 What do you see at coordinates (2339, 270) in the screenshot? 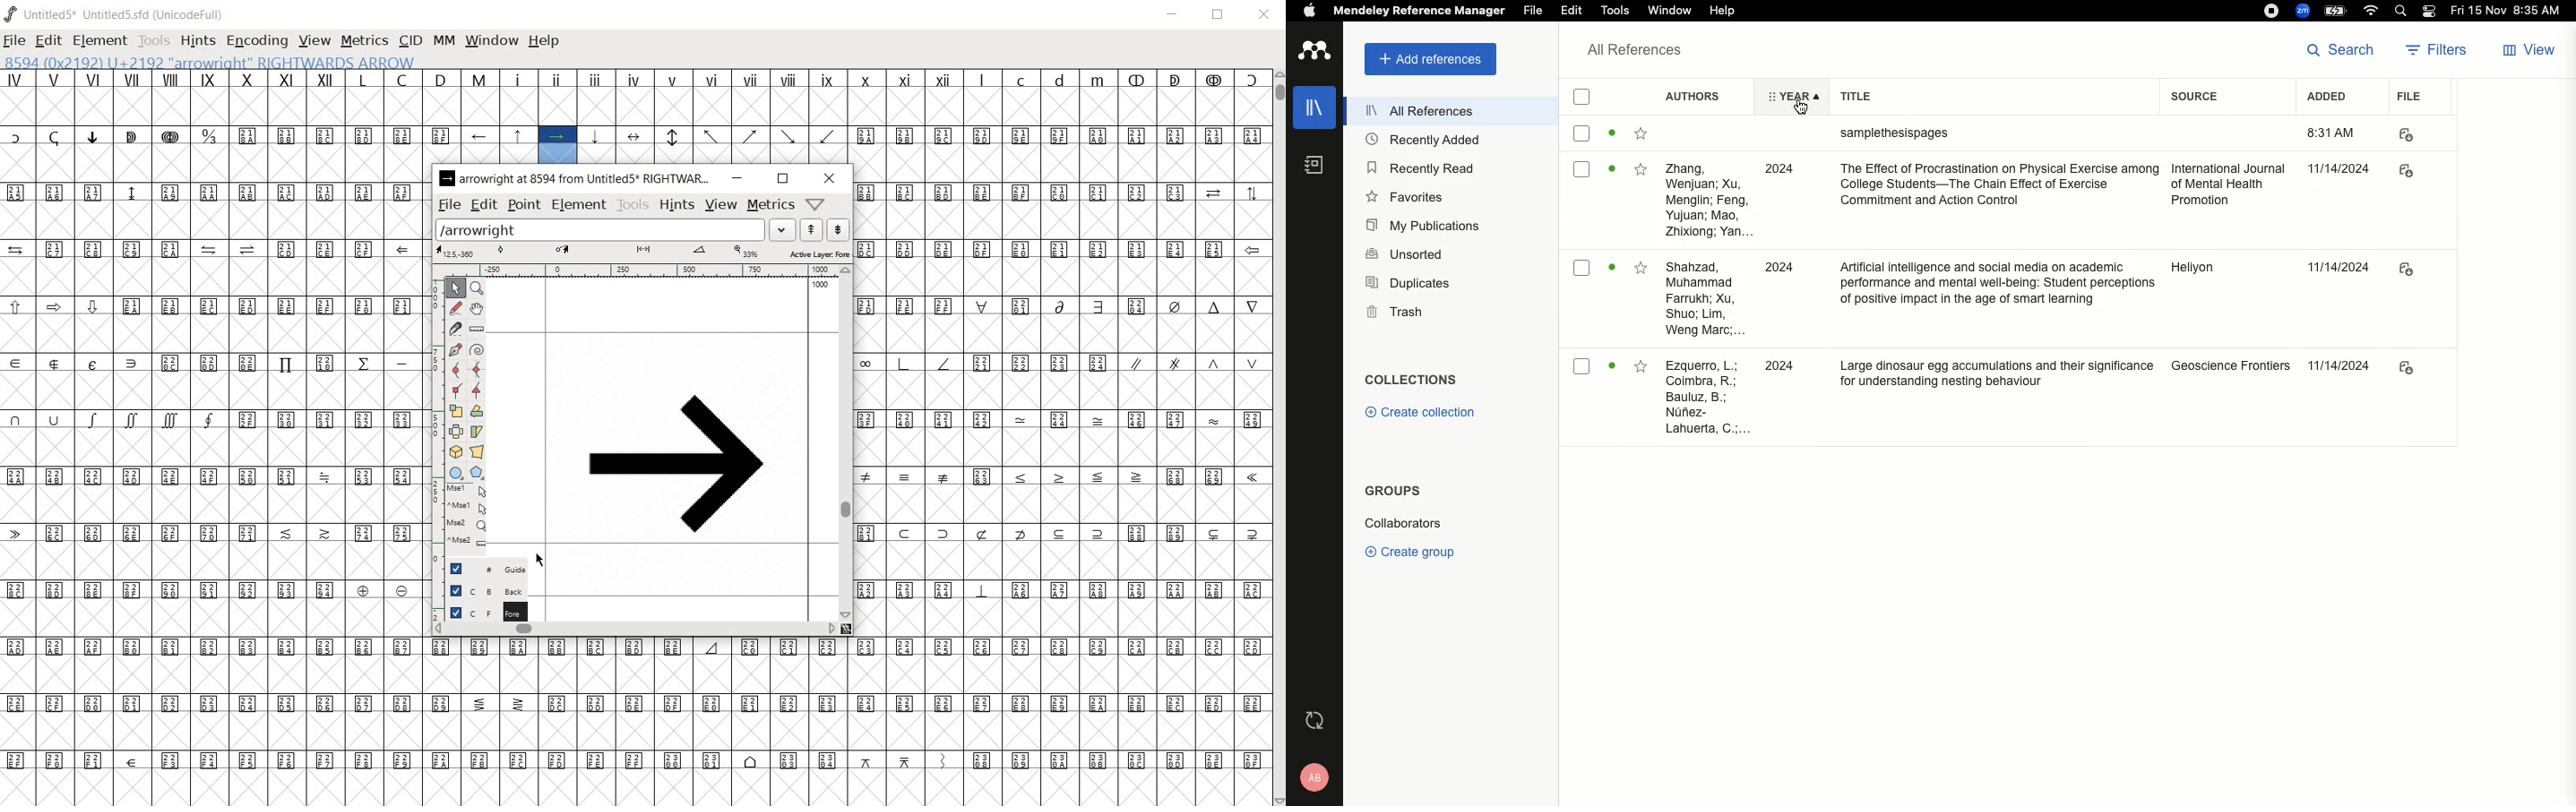
I see `added ` at bounding box center [2339, 270].